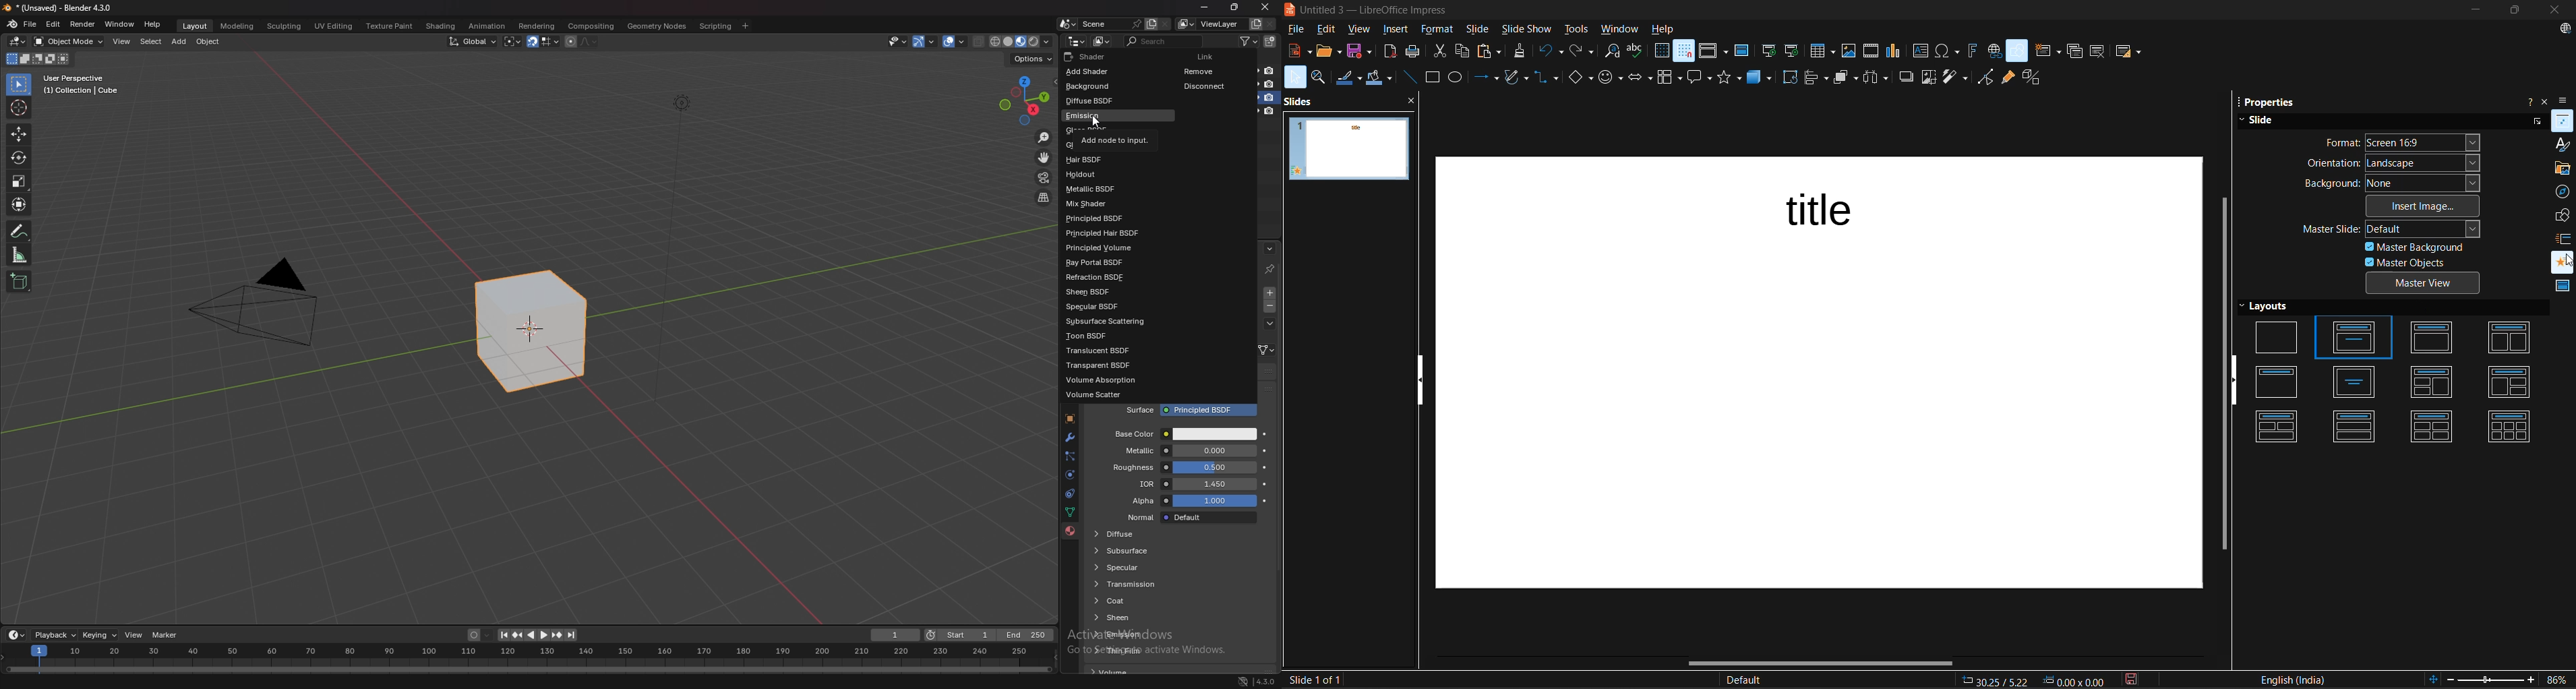 The image size is (2576, 700). What do you see at coordinates (1458, 79) in the screenshot?
I see `ellipse` at bounding box center [1458, 79].